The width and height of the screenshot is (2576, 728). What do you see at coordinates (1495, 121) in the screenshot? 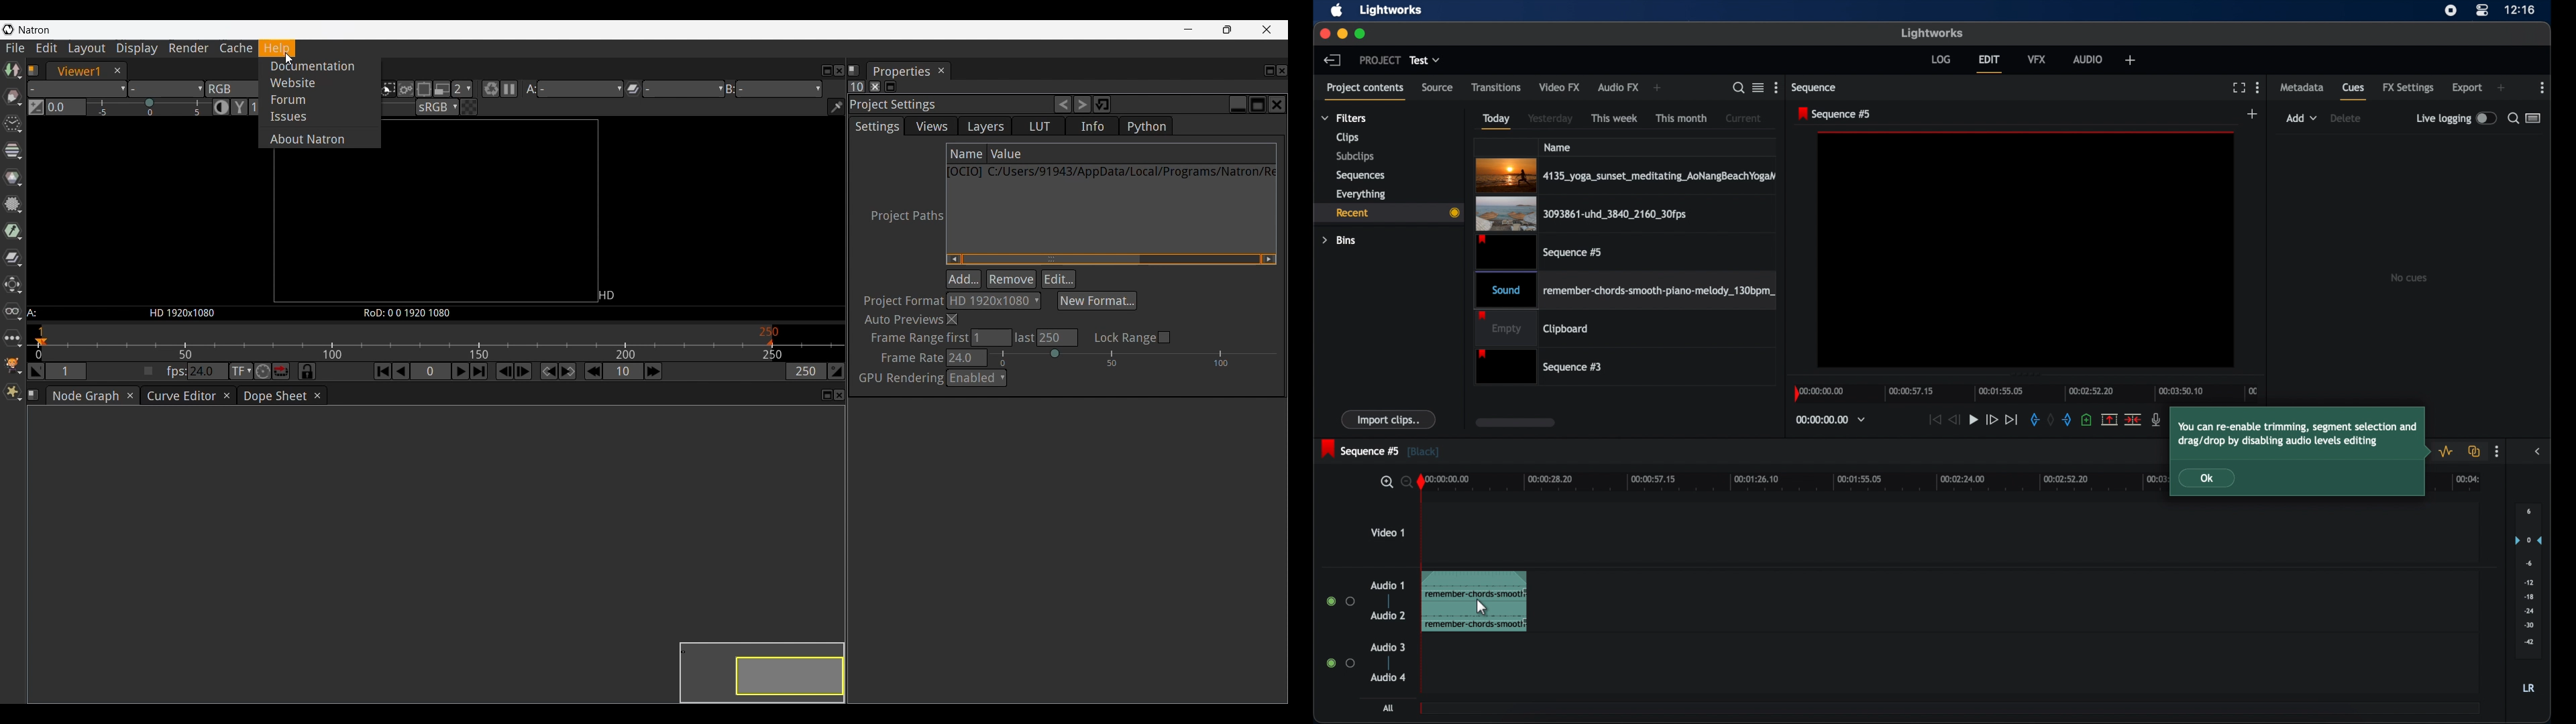
I see `today` at bounding box center [1495, 121].